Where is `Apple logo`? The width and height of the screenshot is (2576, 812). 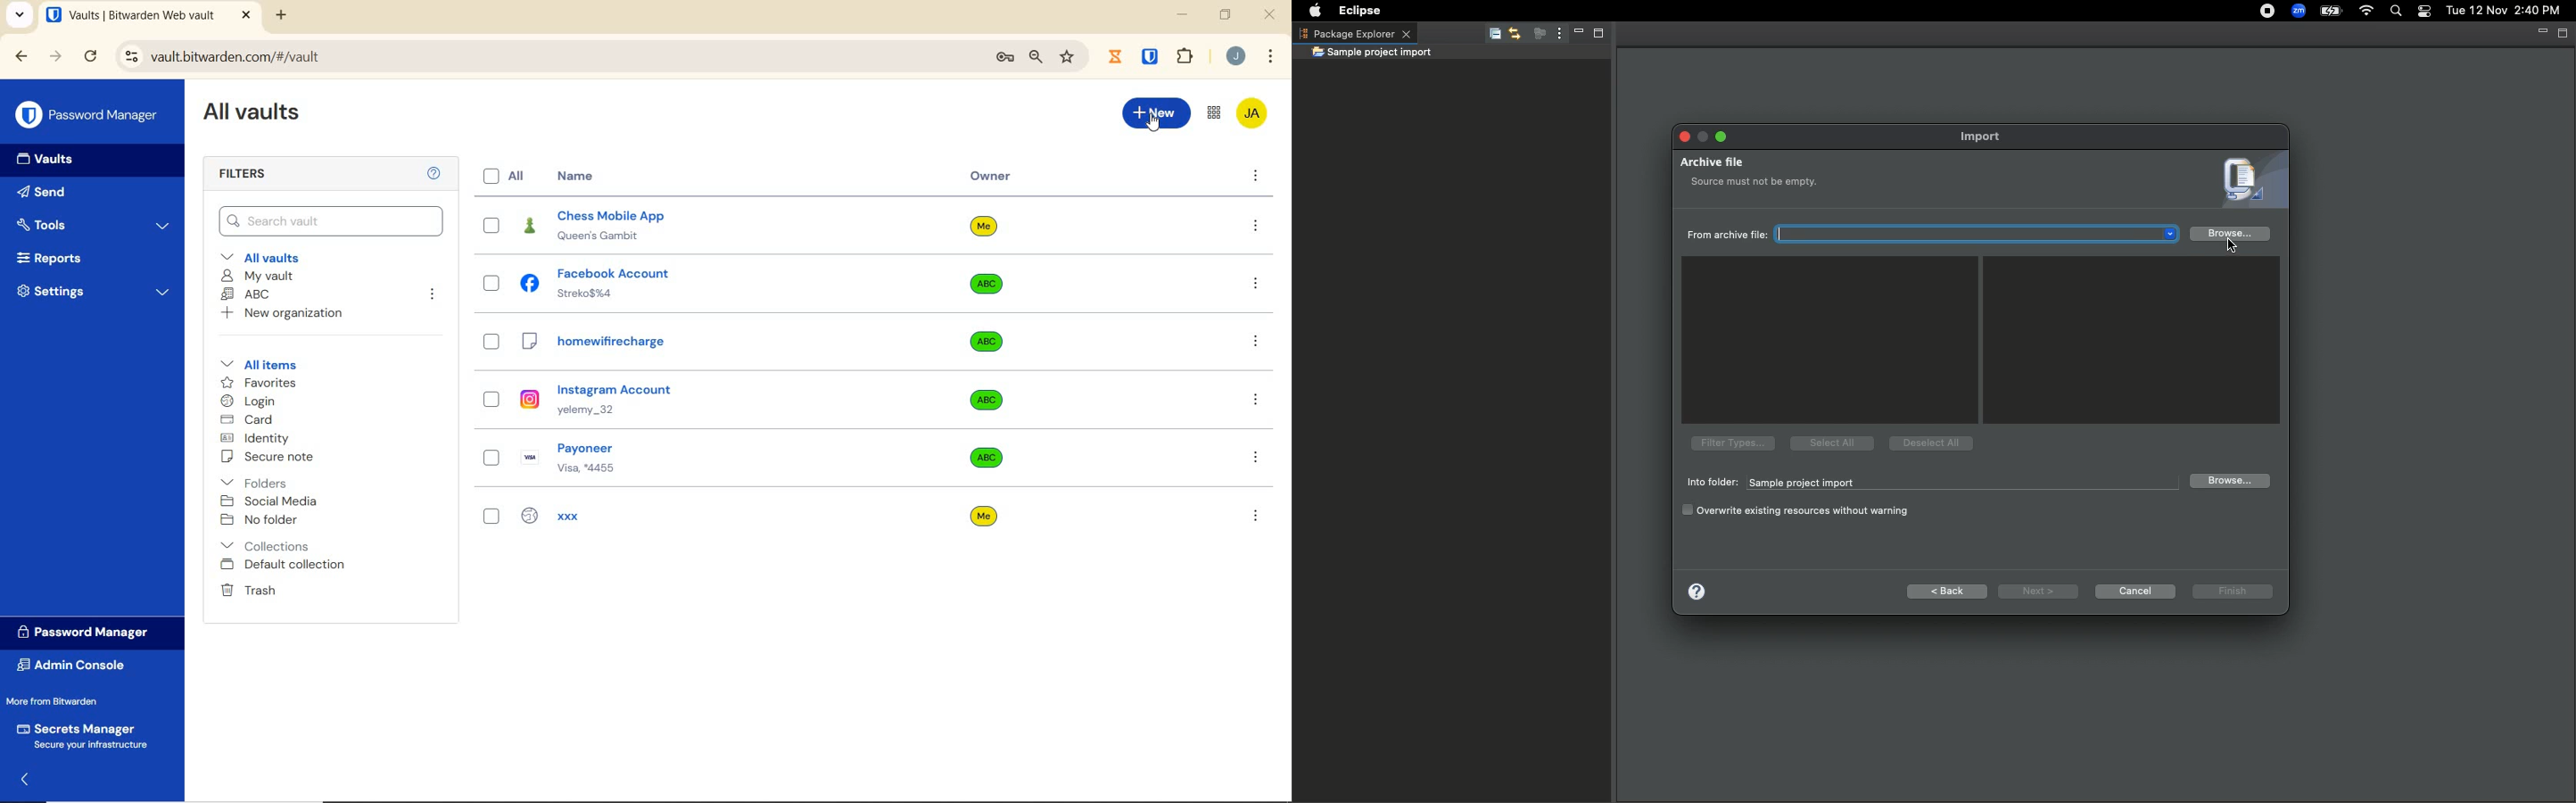
Apple logo is located at coordinates (1315, 9).